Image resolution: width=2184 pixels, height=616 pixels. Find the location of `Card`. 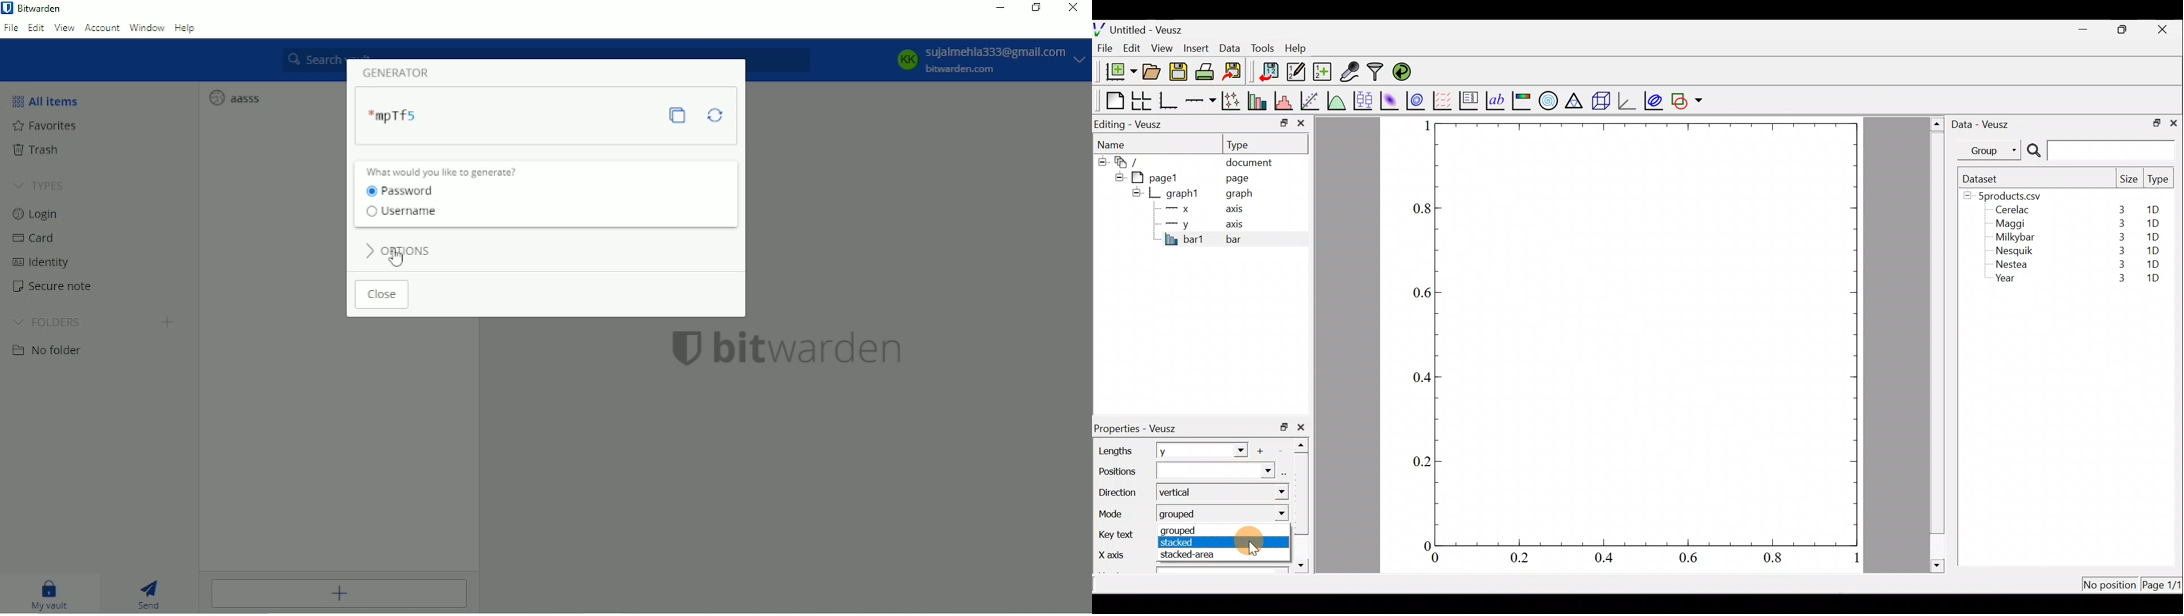

Card is located at coordinates (40, 237).